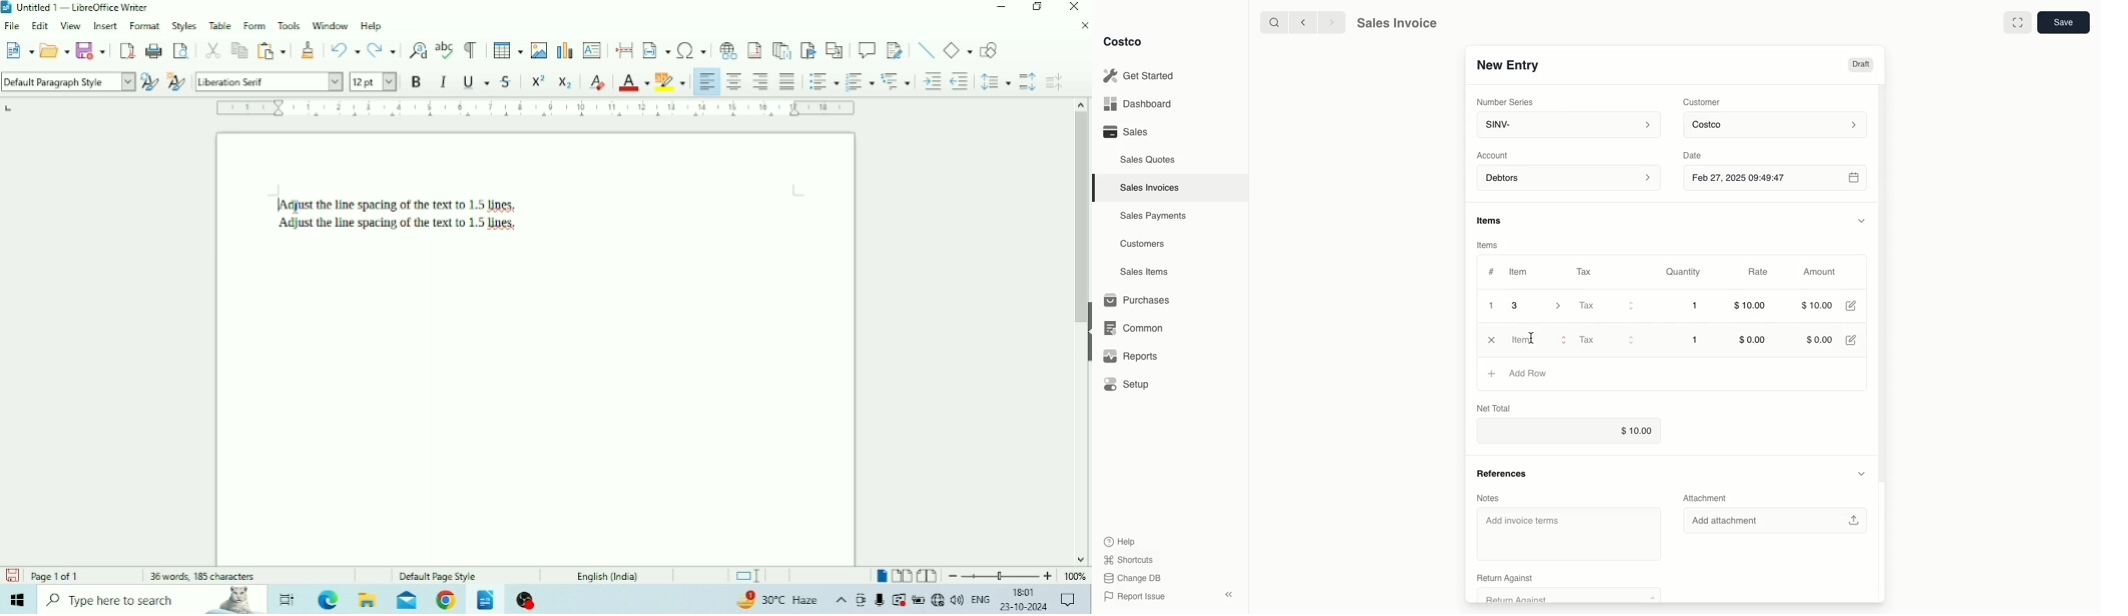 Image resolution: width=2128 pixels, height=616 pixels. I want to click on Insert PageBreak, so click(625, 49).